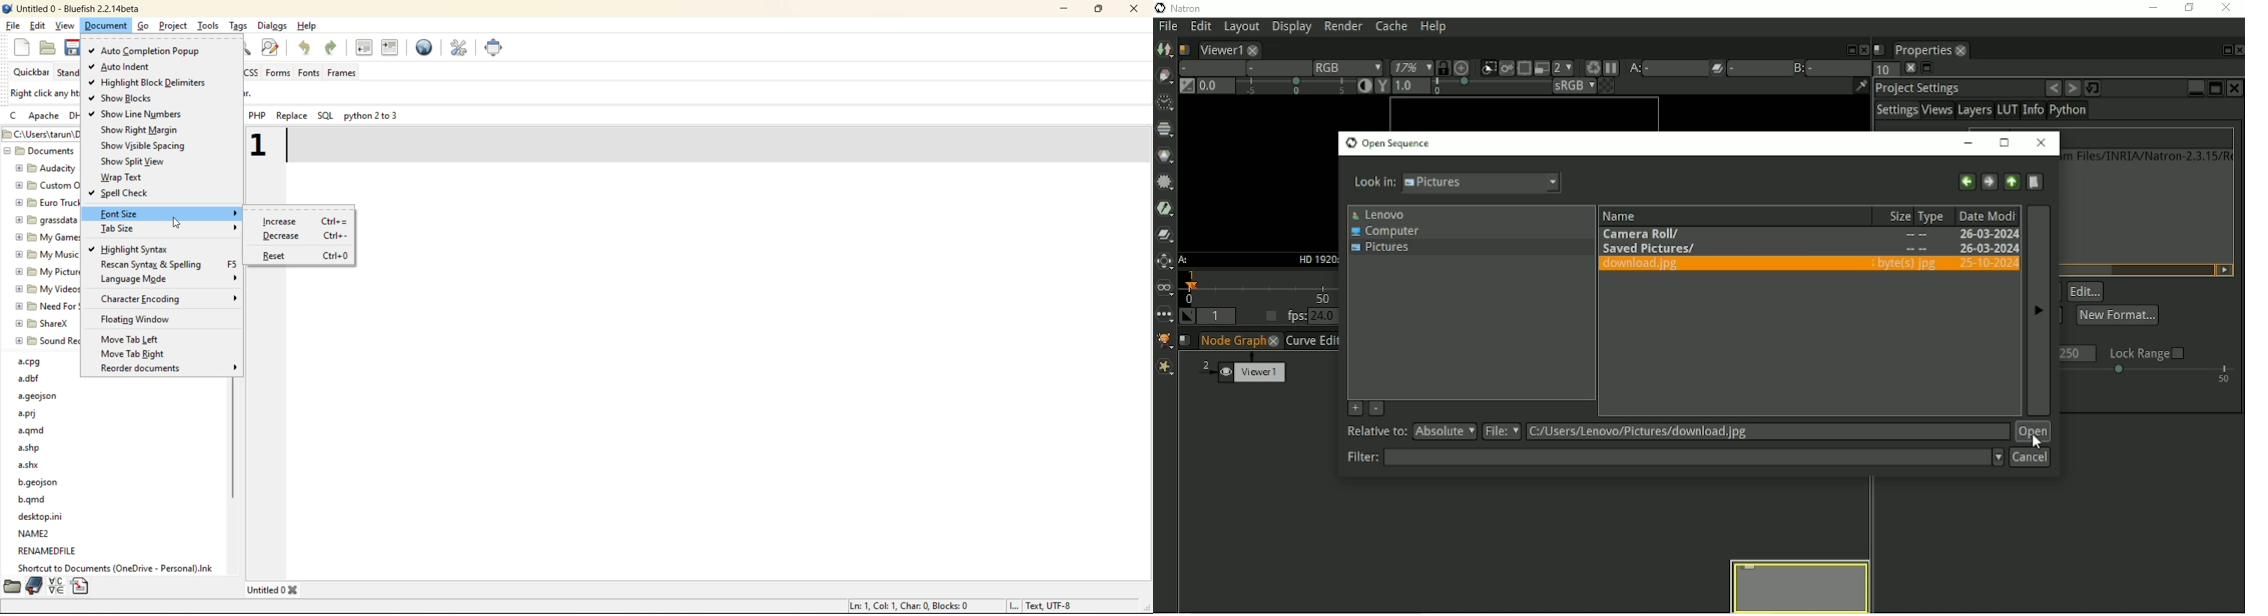 Image resolution: width=2268 pixels, height=616 pixels. I want to click on a.shx, so click(30, 464).